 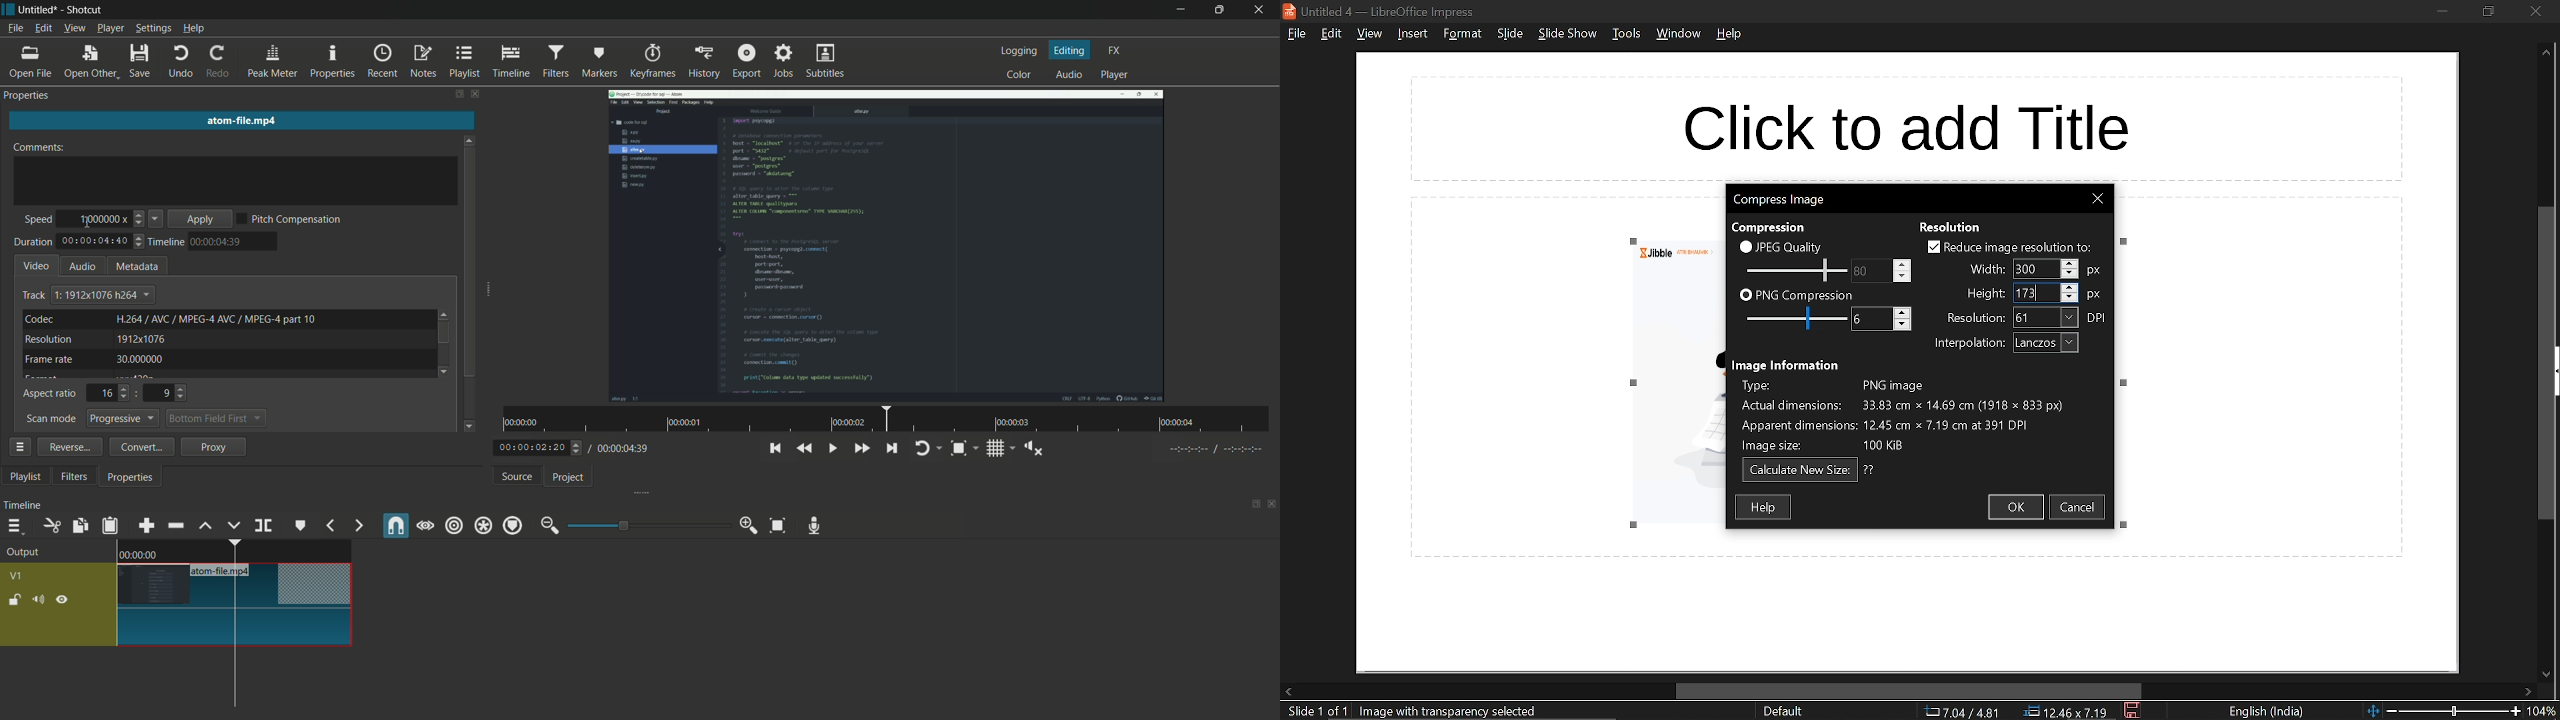 What do you see at coordinates (518, 477) in the screenshot?
I see `source` at bounding box center [518, 477].